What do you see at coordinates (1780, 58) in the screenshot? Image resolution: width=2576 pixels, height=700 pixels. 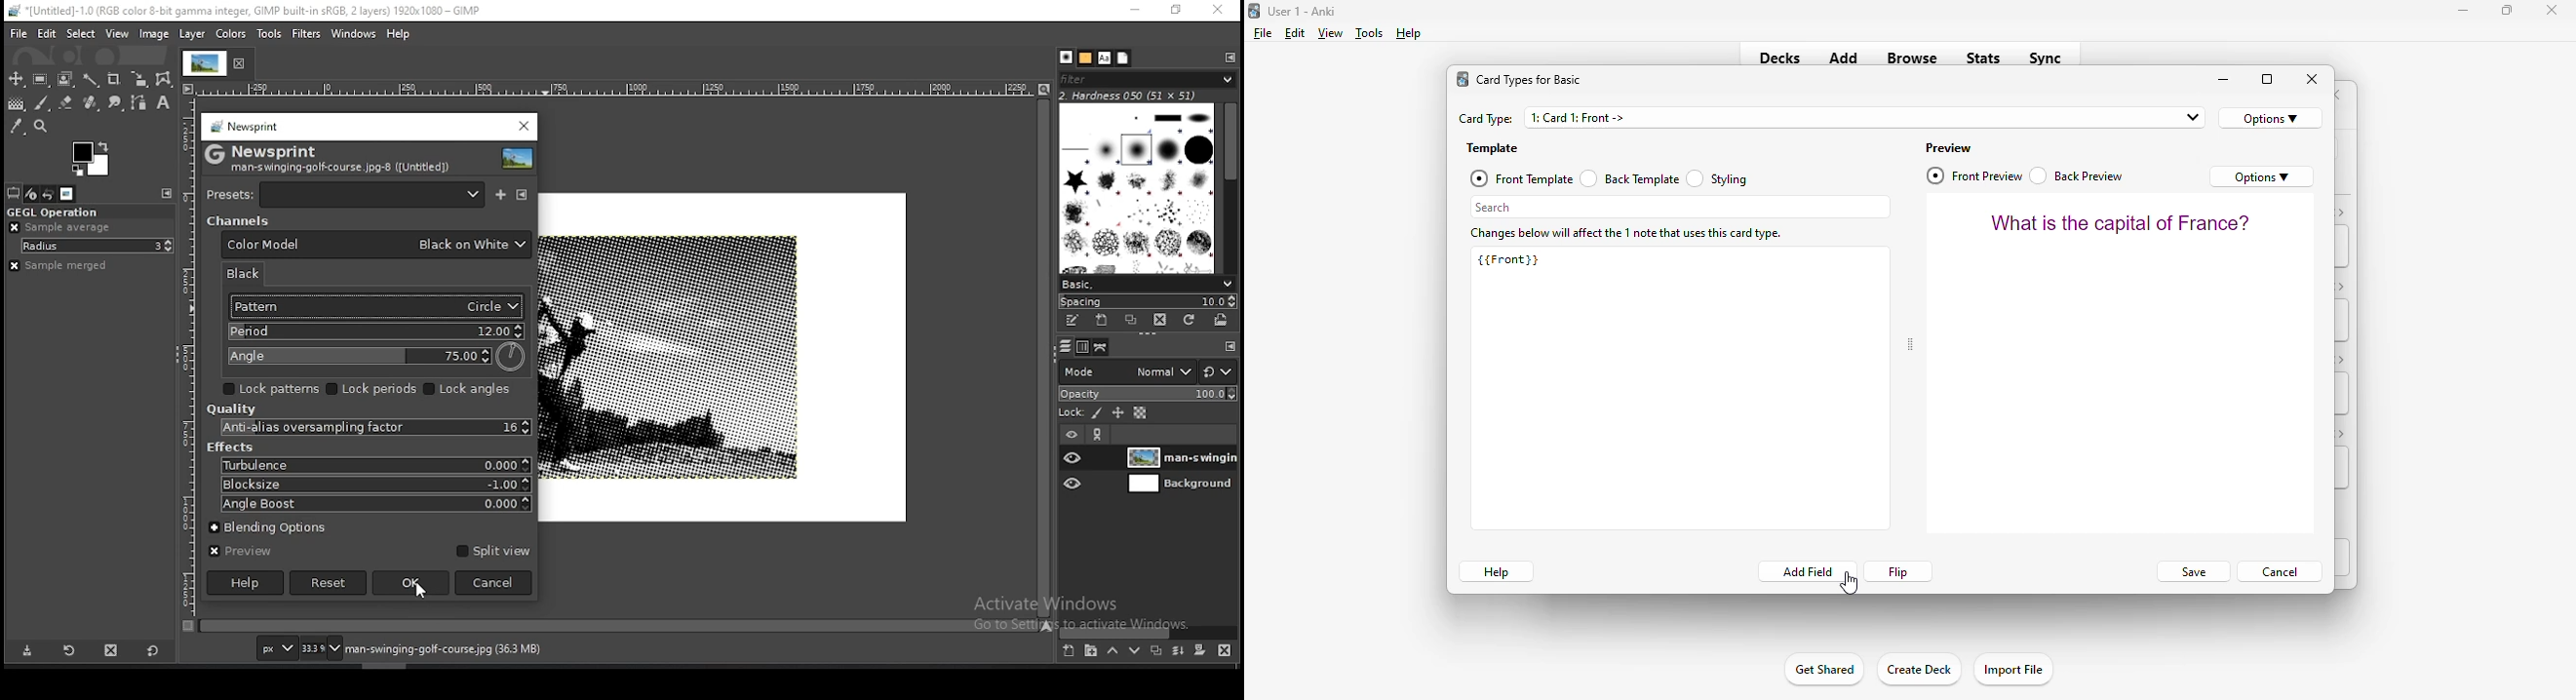 I see `decks` at bounding box center [1780, 58].